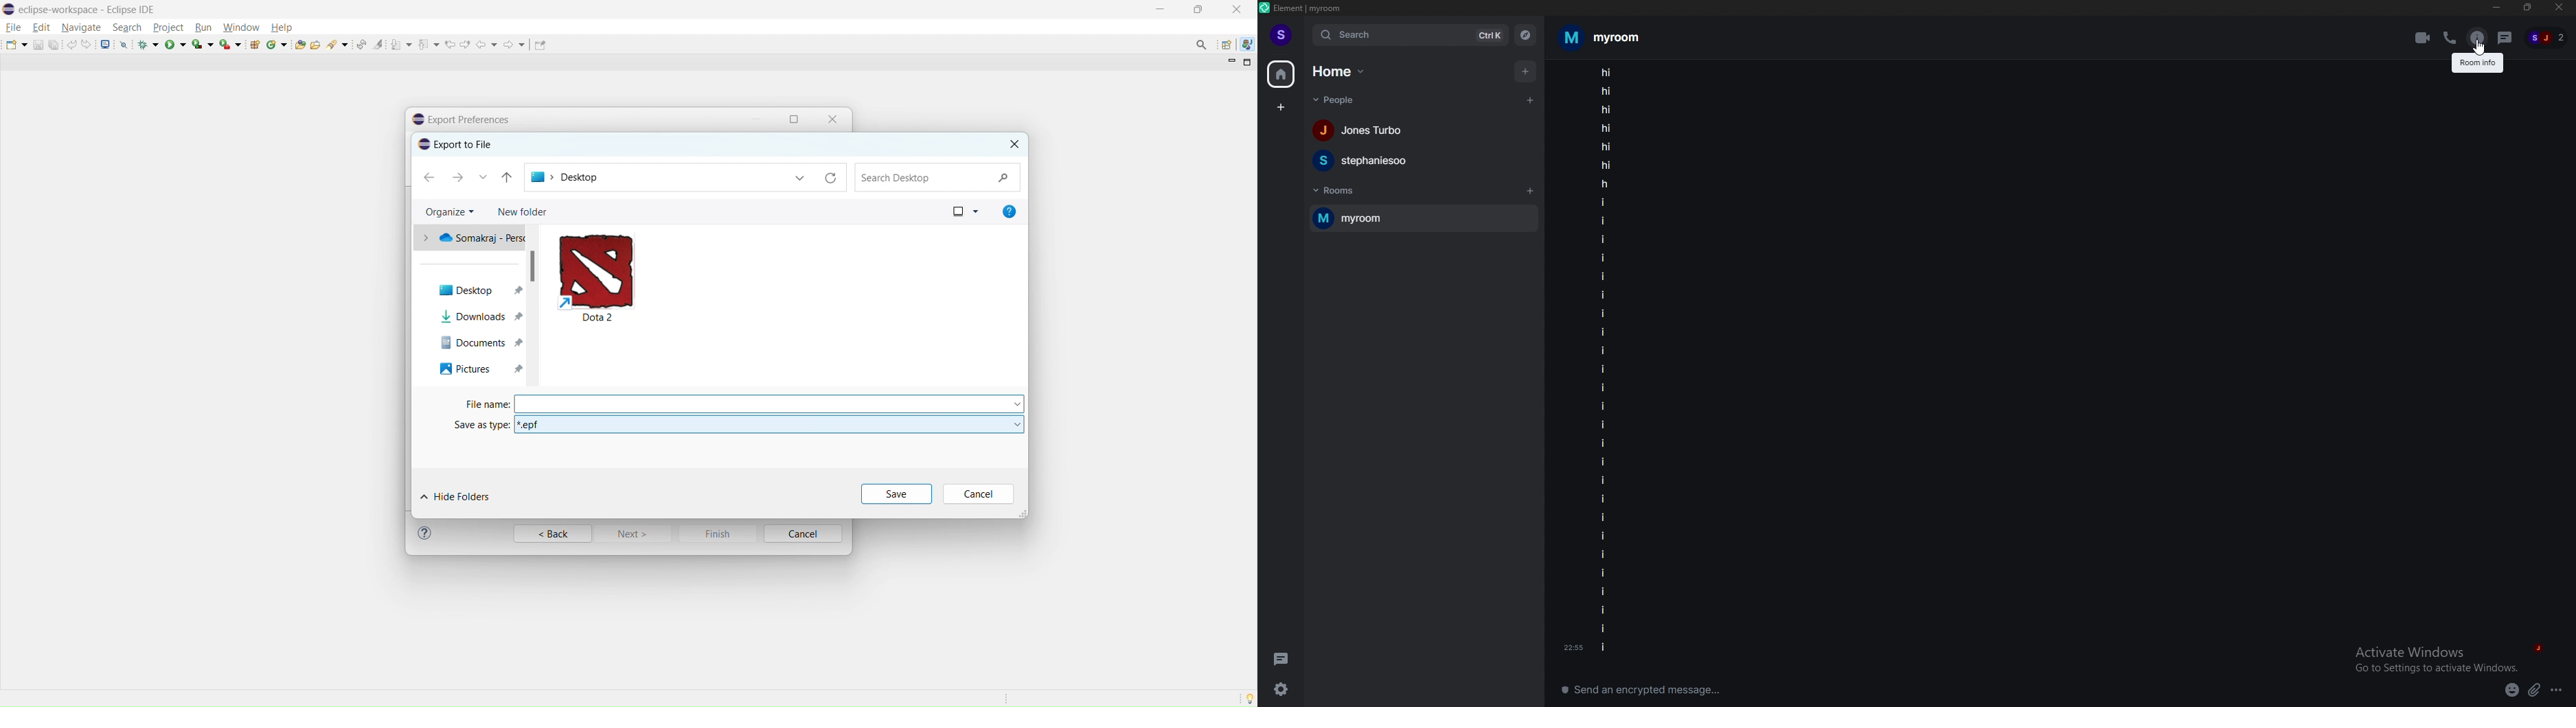  Describe the element at coordinates (1338, 191) in the screenshot. I see `rooms` at that location.